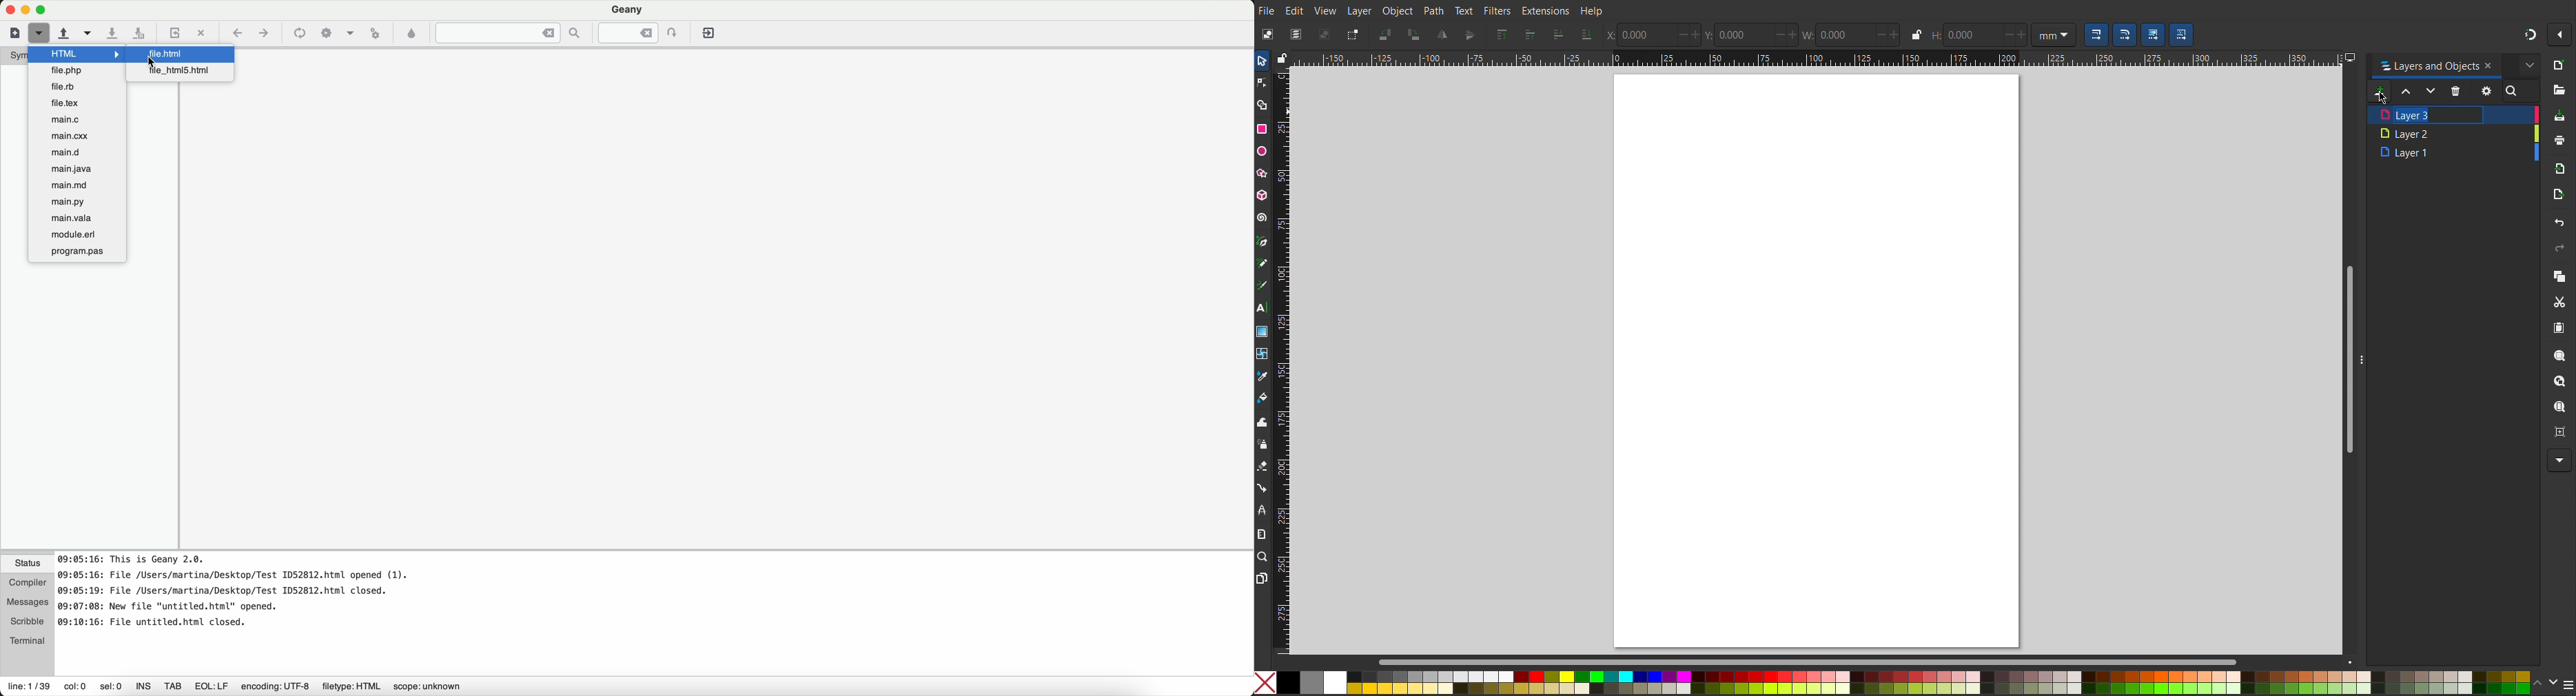 This screenshot has height=700, width=2576. What do you see at coordinates (1265, 490) in the screenshot?
I see `Connection` at bounding box center [1265, 490].